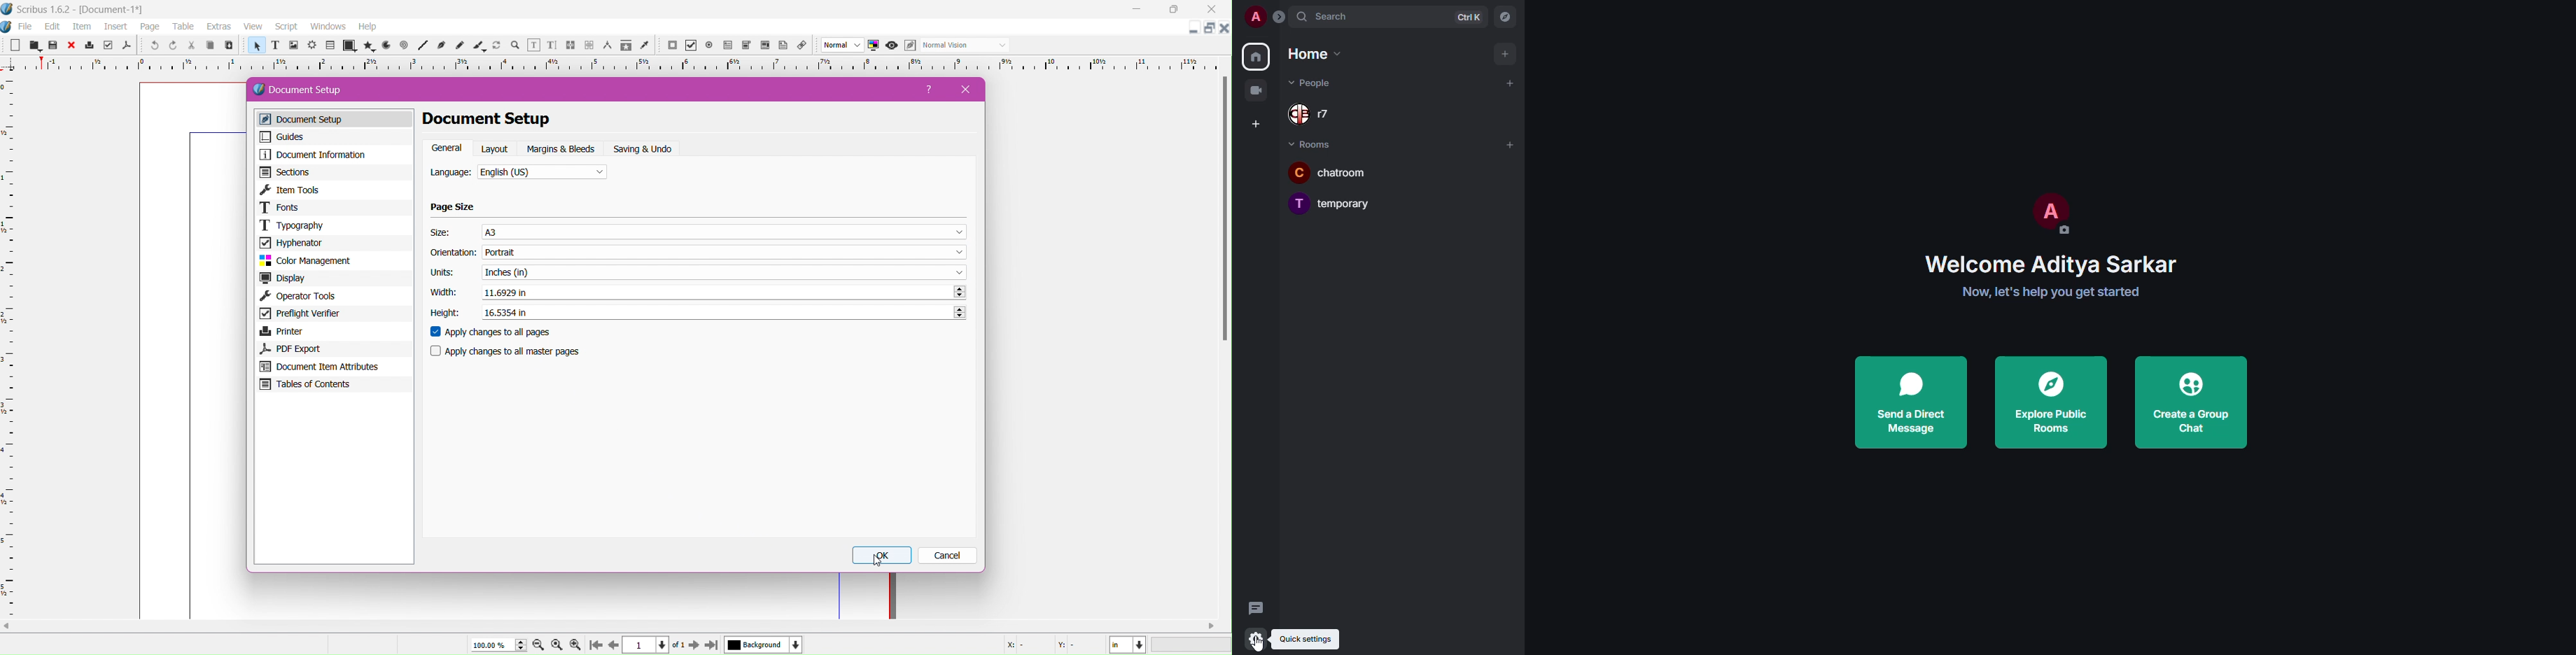 This screenshot has width=2576, height=672. I want to click on Page Size, so click(454, 207).